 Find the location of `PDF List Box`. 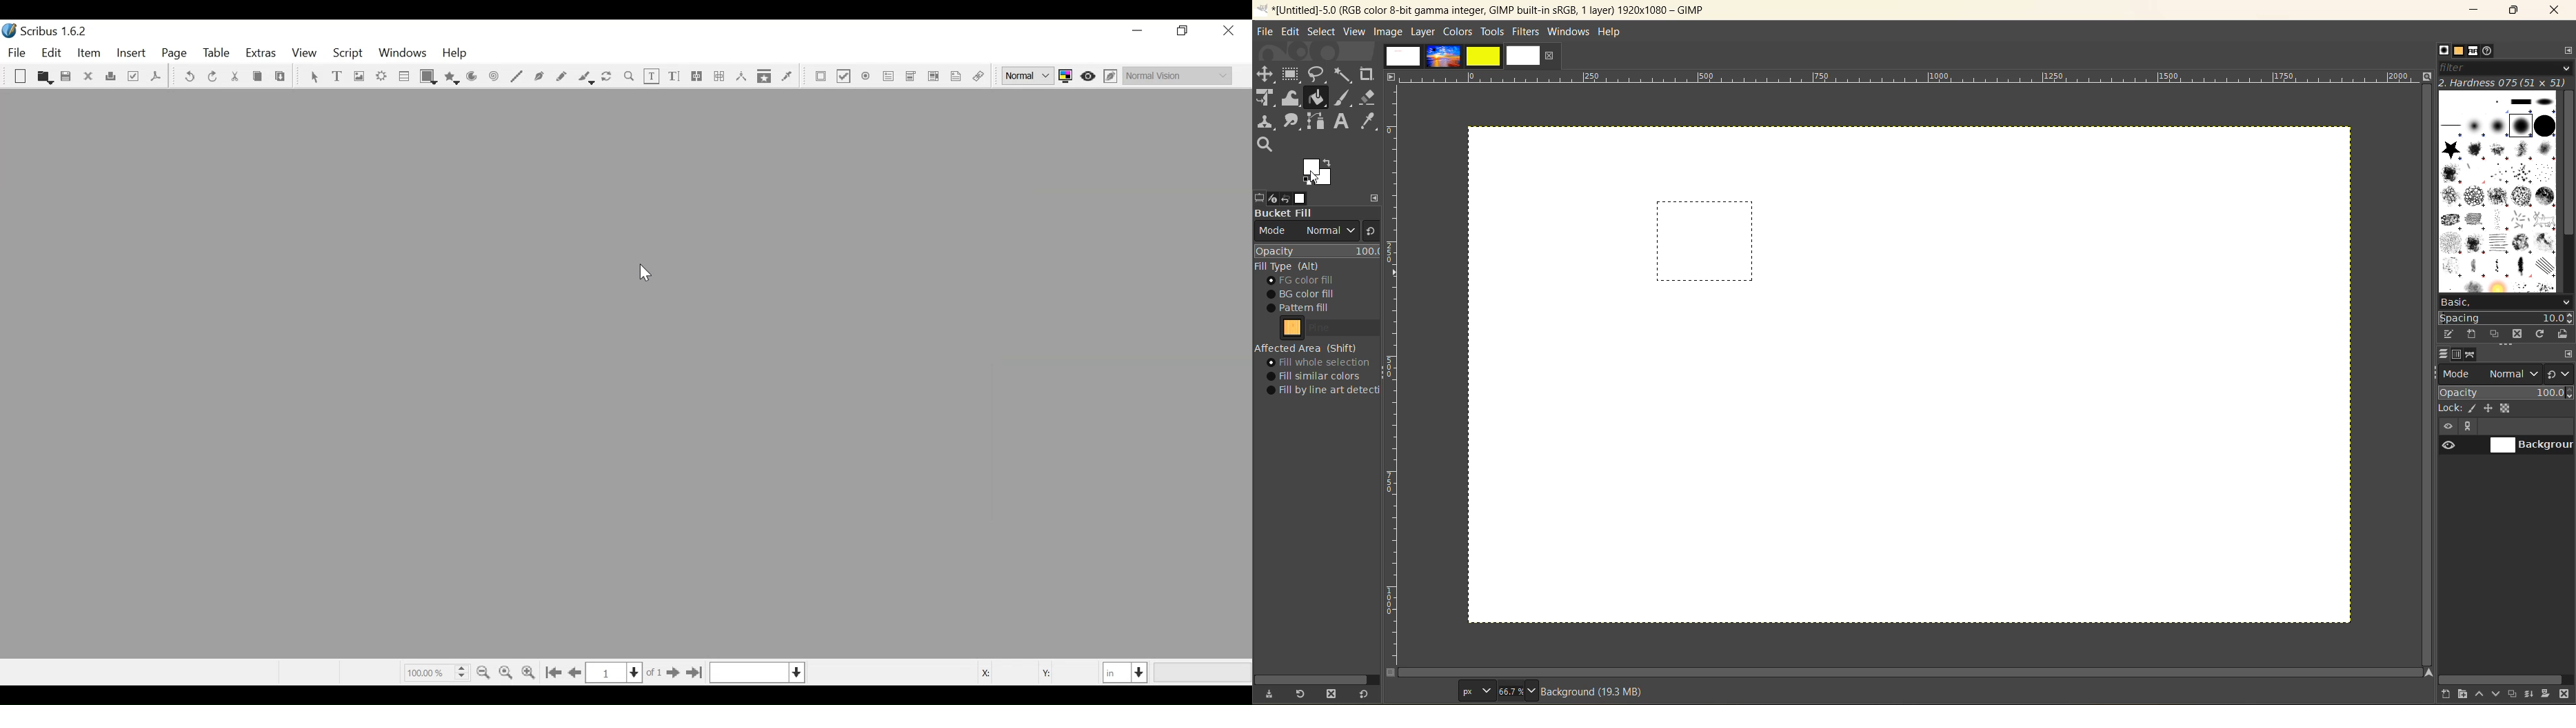

PDF List Box is located at coordinates (911, 76).